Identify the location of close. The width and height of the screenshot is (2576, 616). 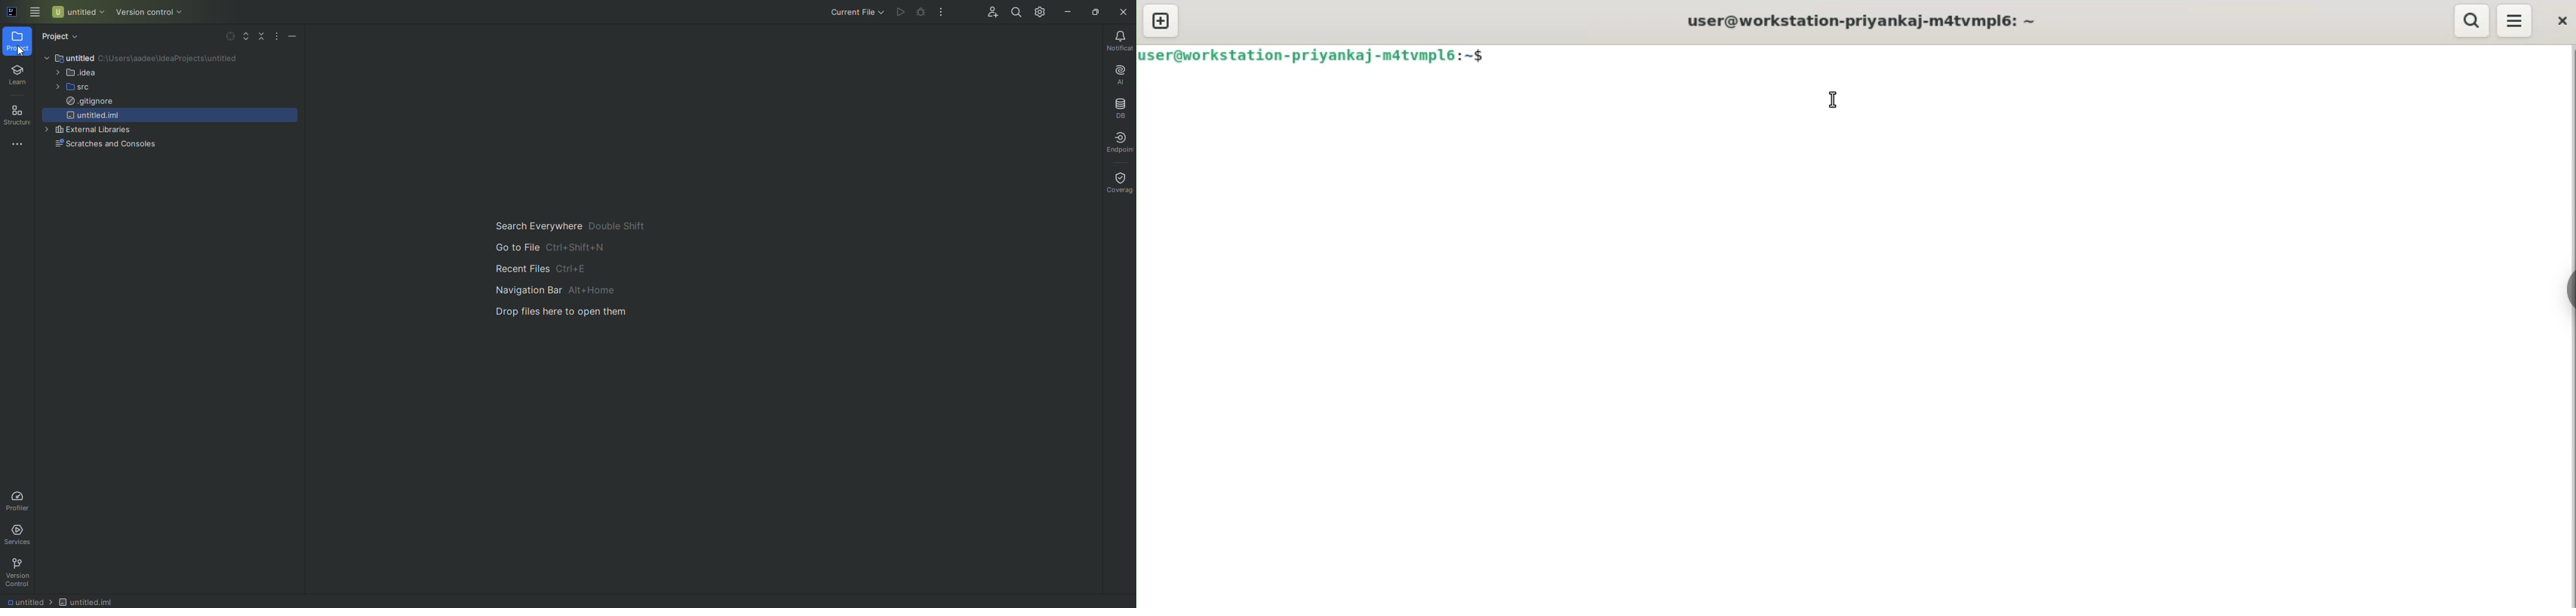
(2559, 20).